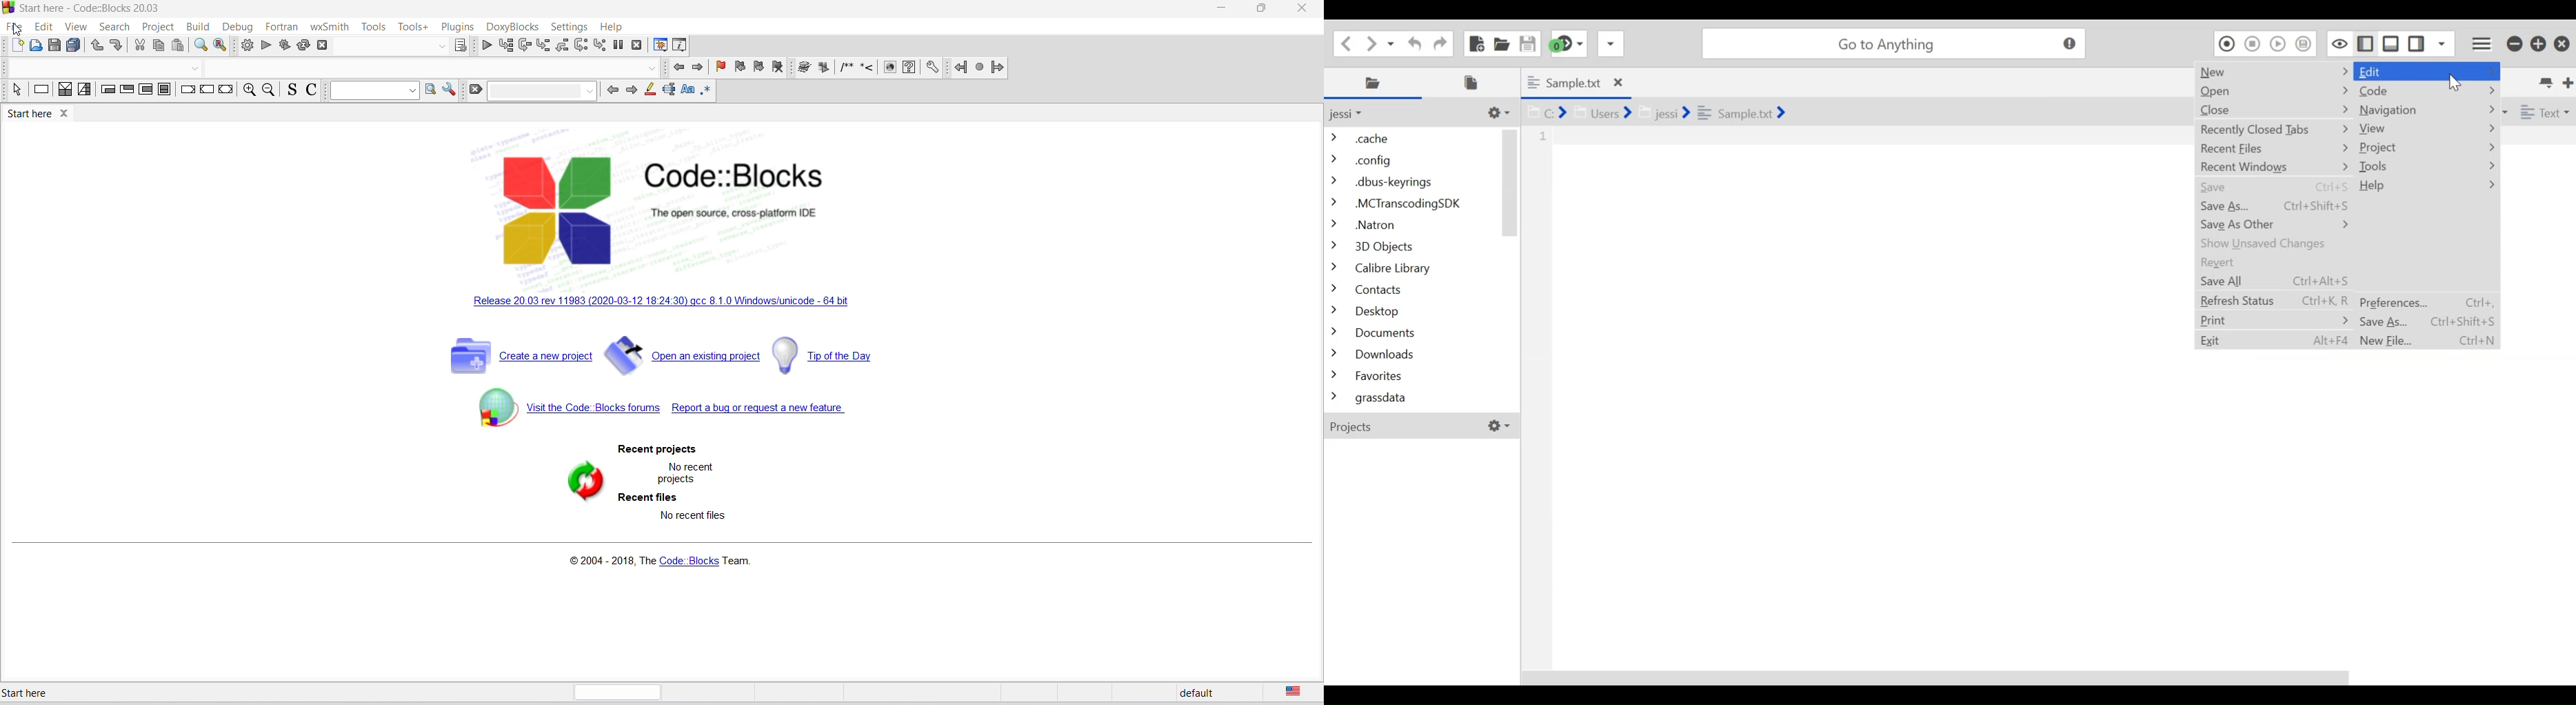 Image resolution: width=2576 pixels, height=728 pixels. I want to click on start here window, so click(86, 9).